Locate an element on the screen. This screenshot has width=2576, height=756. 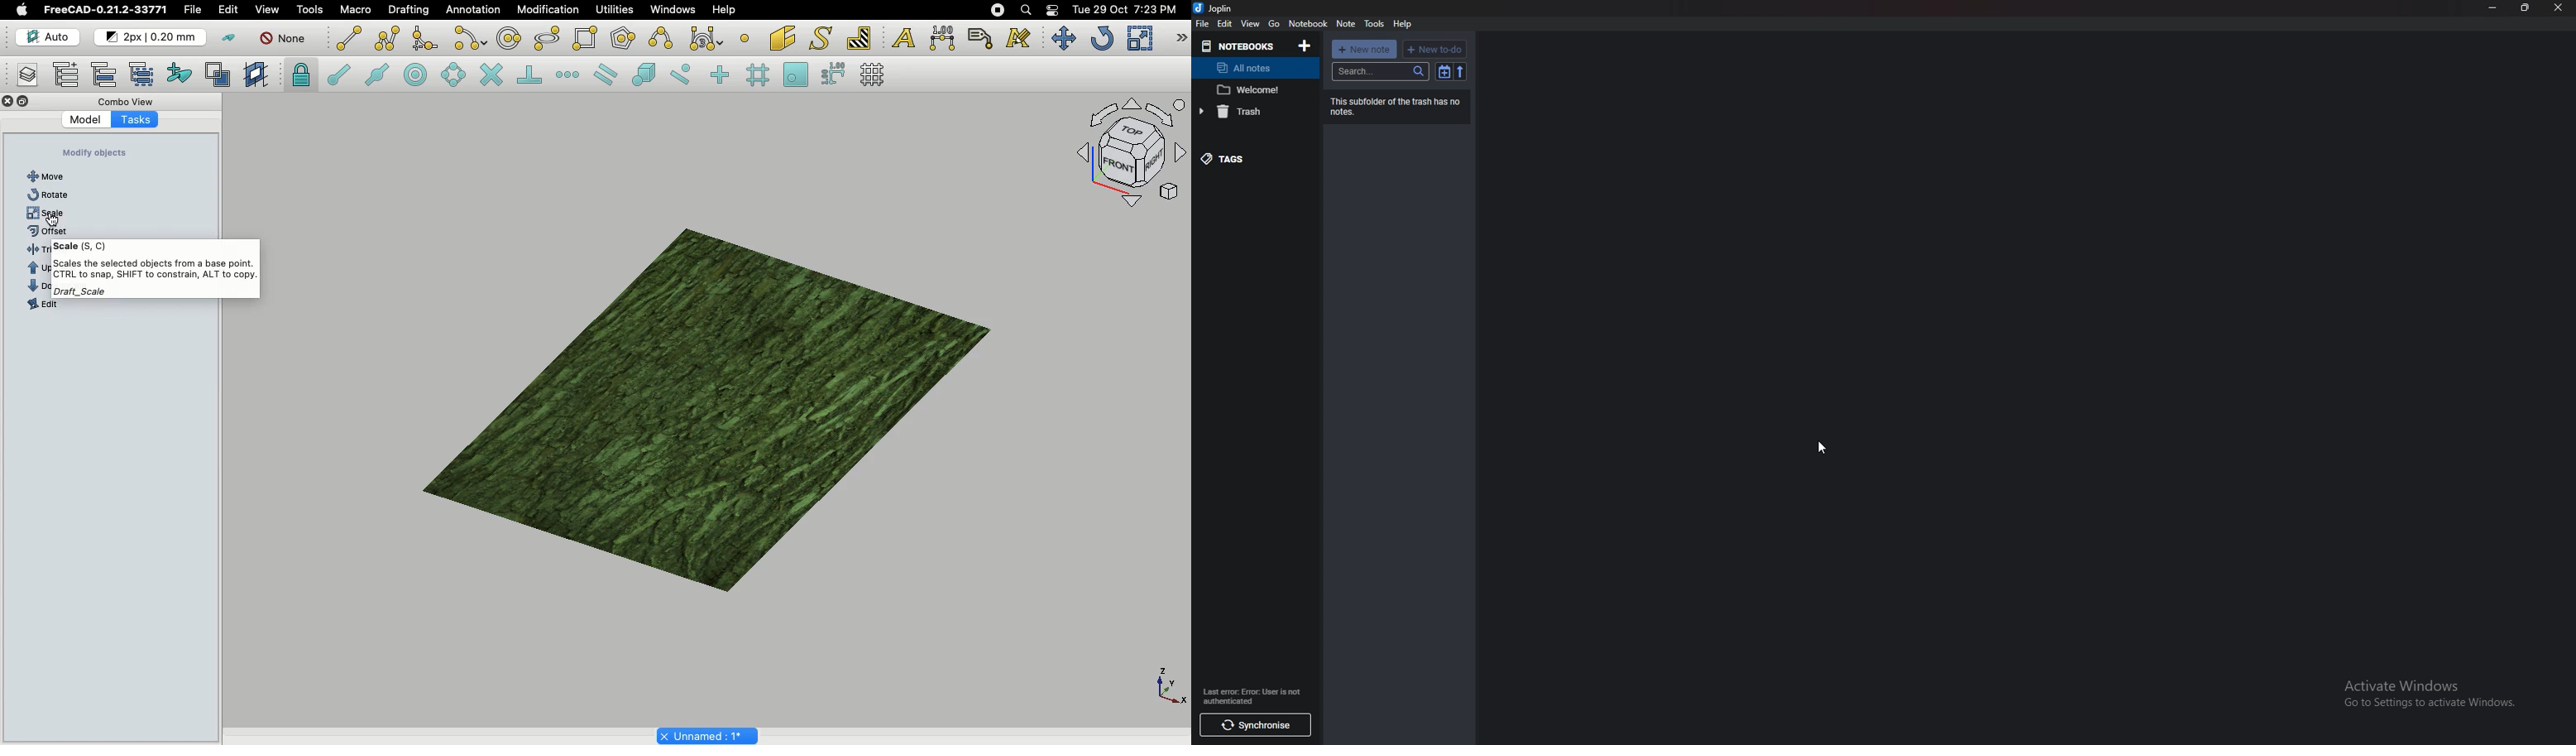
trash is located at coordinates (1242, 111).